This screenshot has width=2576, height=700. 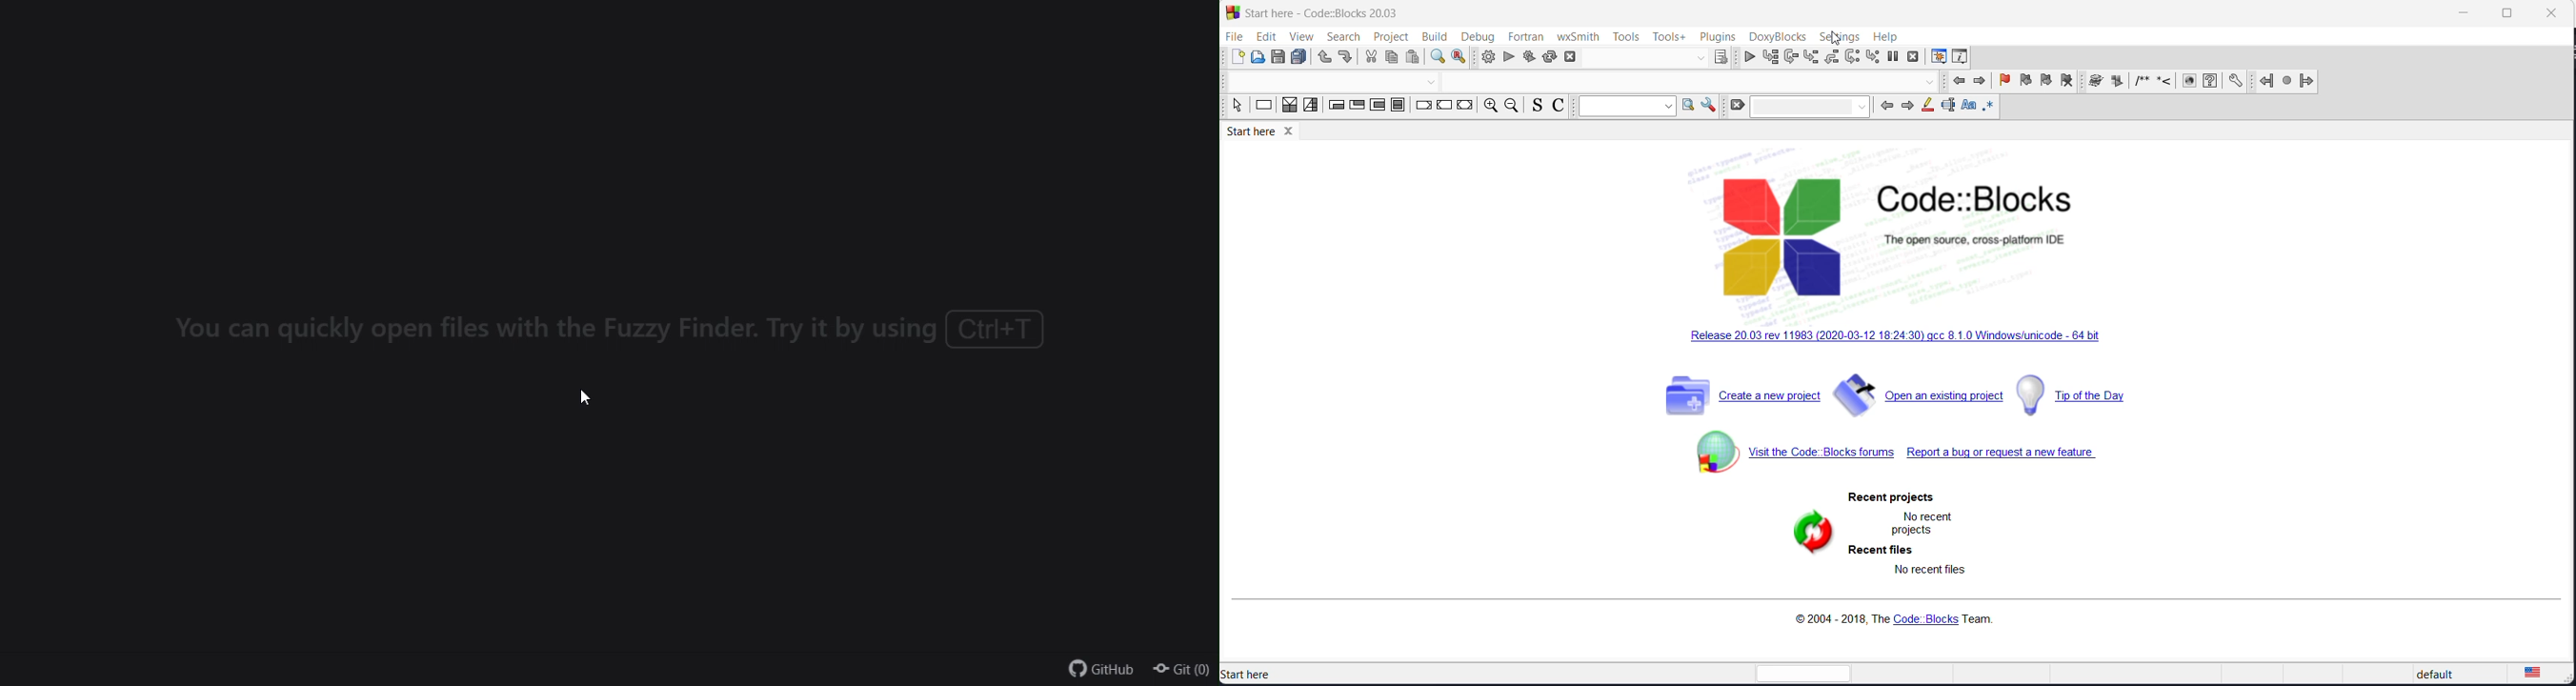 I want to click on back, so click(x=1883, y=107).